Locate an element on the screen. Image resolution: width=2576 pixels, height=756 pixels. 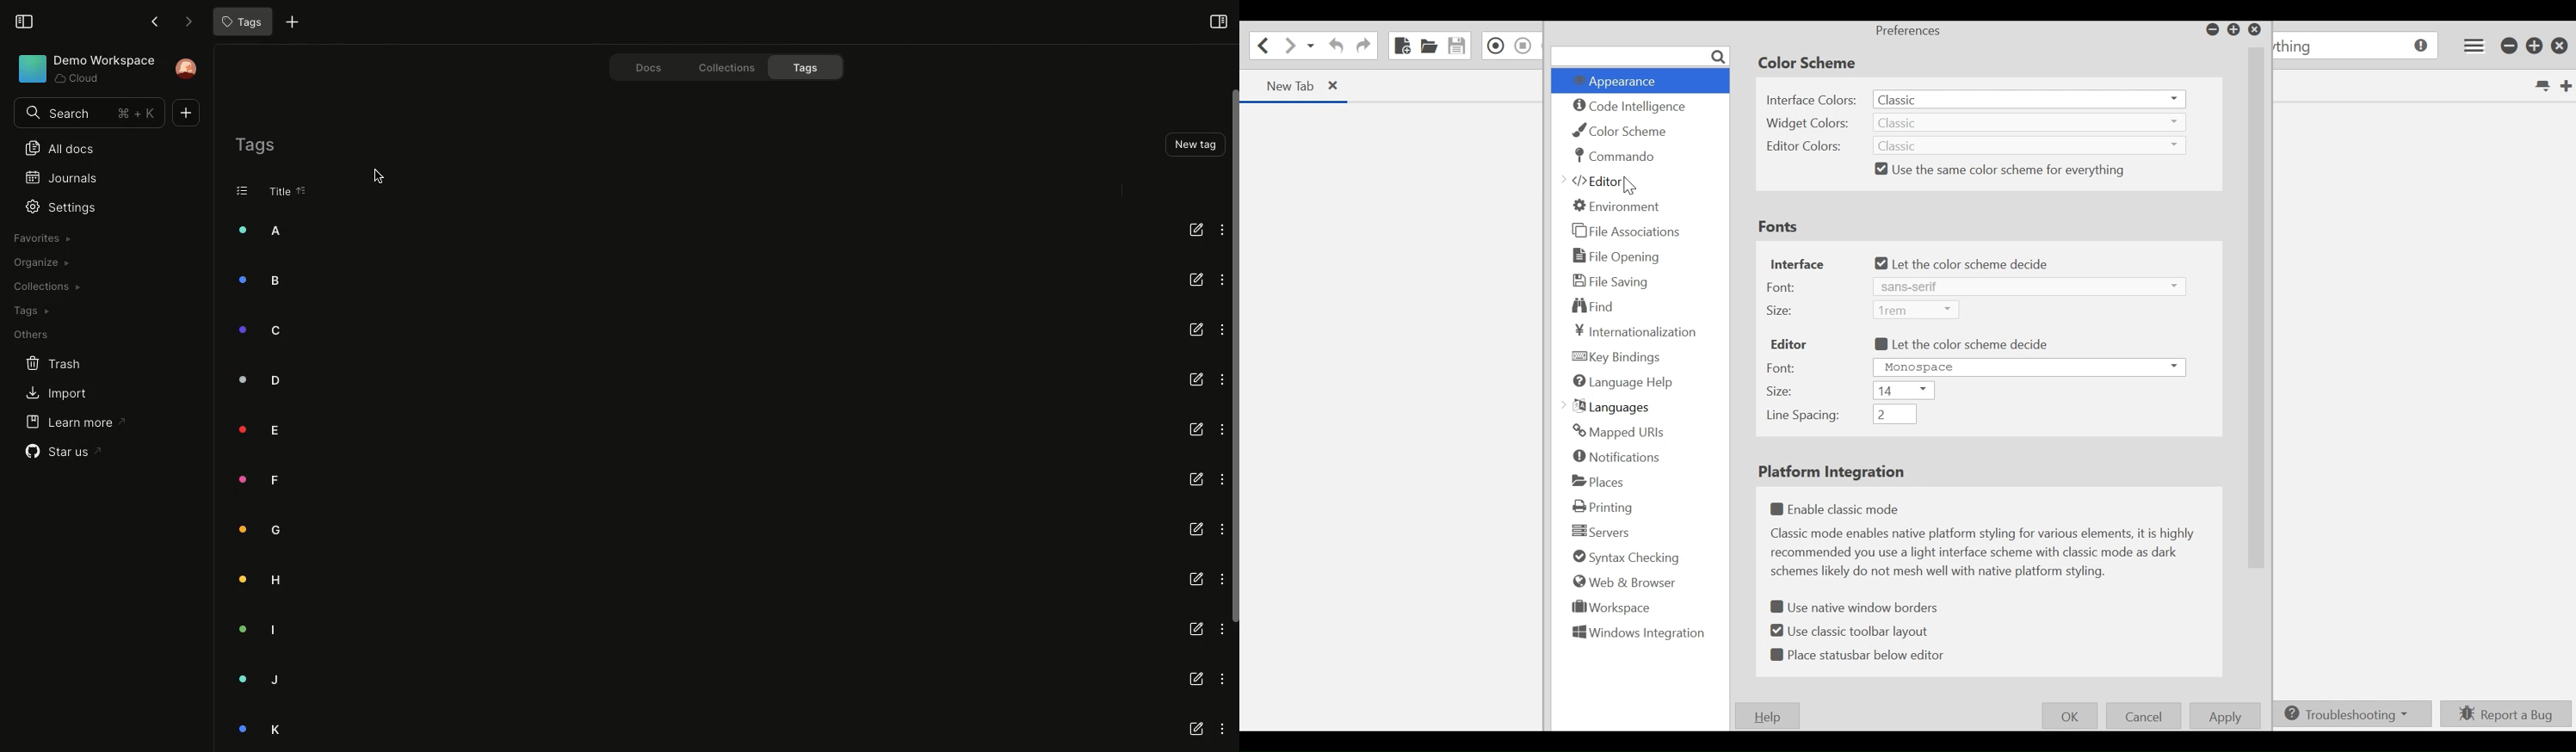
Find is located at coordinates (1599, 307).